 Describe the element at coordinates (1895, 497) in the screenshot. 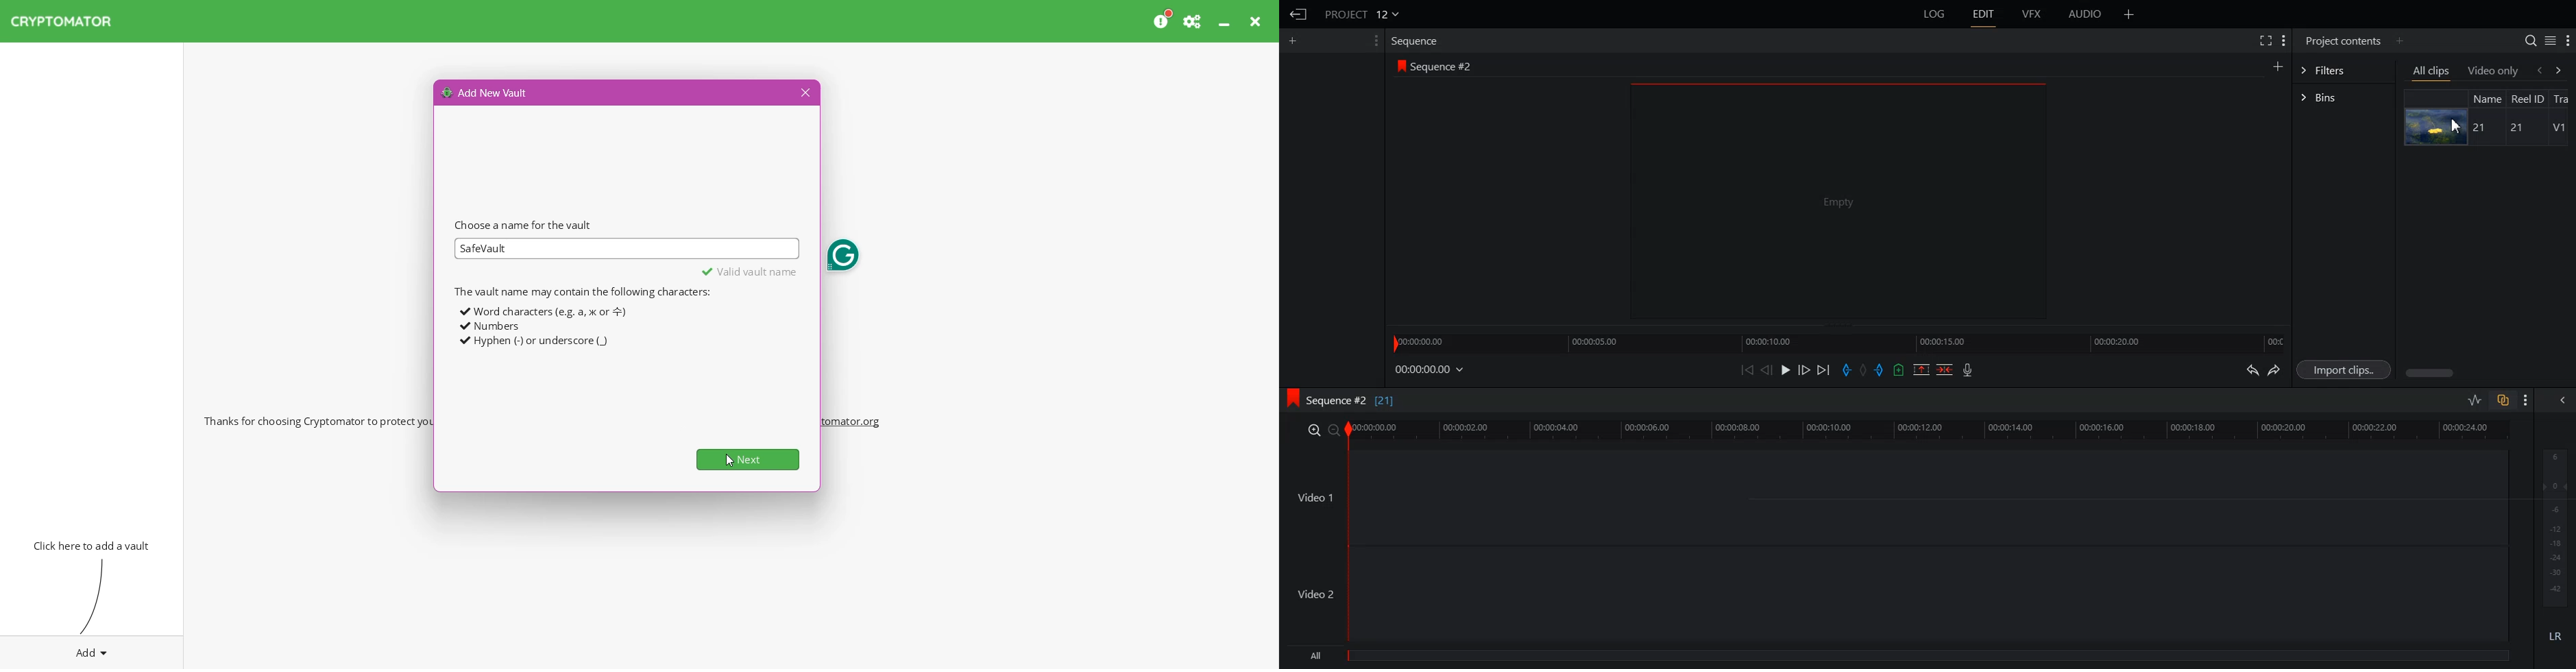

I see `Video 1` at that location.